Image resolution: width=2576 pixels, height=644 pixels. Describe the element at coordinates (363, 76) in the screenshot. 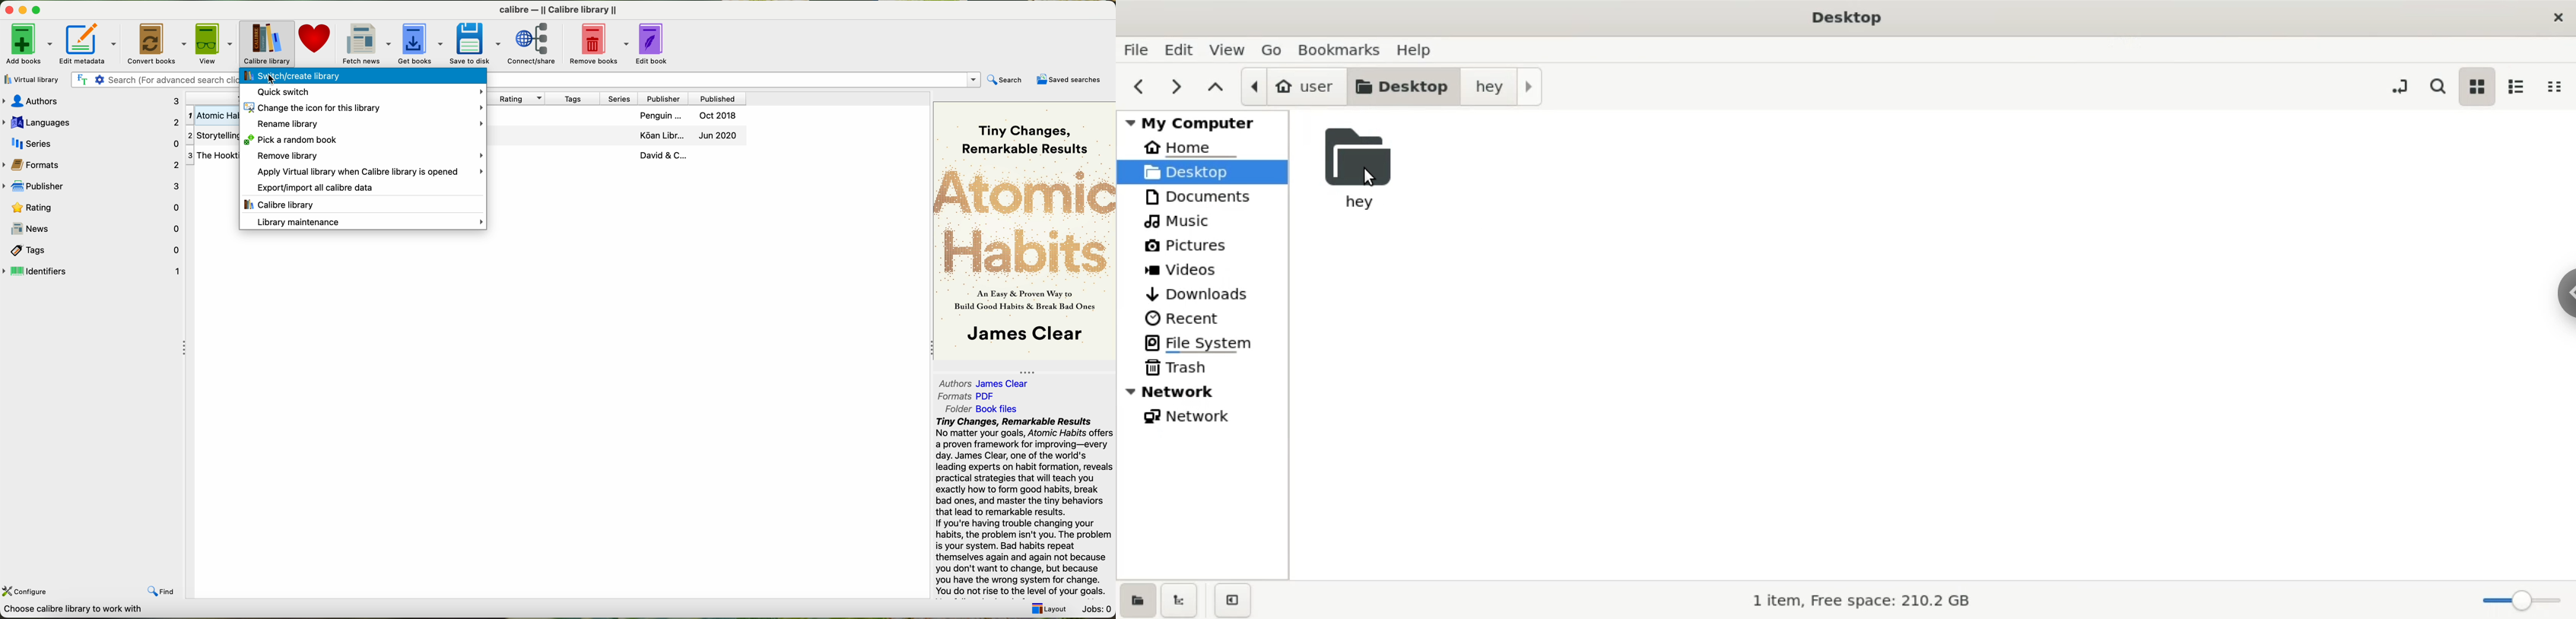

I see `click on switch/create library` at that location.